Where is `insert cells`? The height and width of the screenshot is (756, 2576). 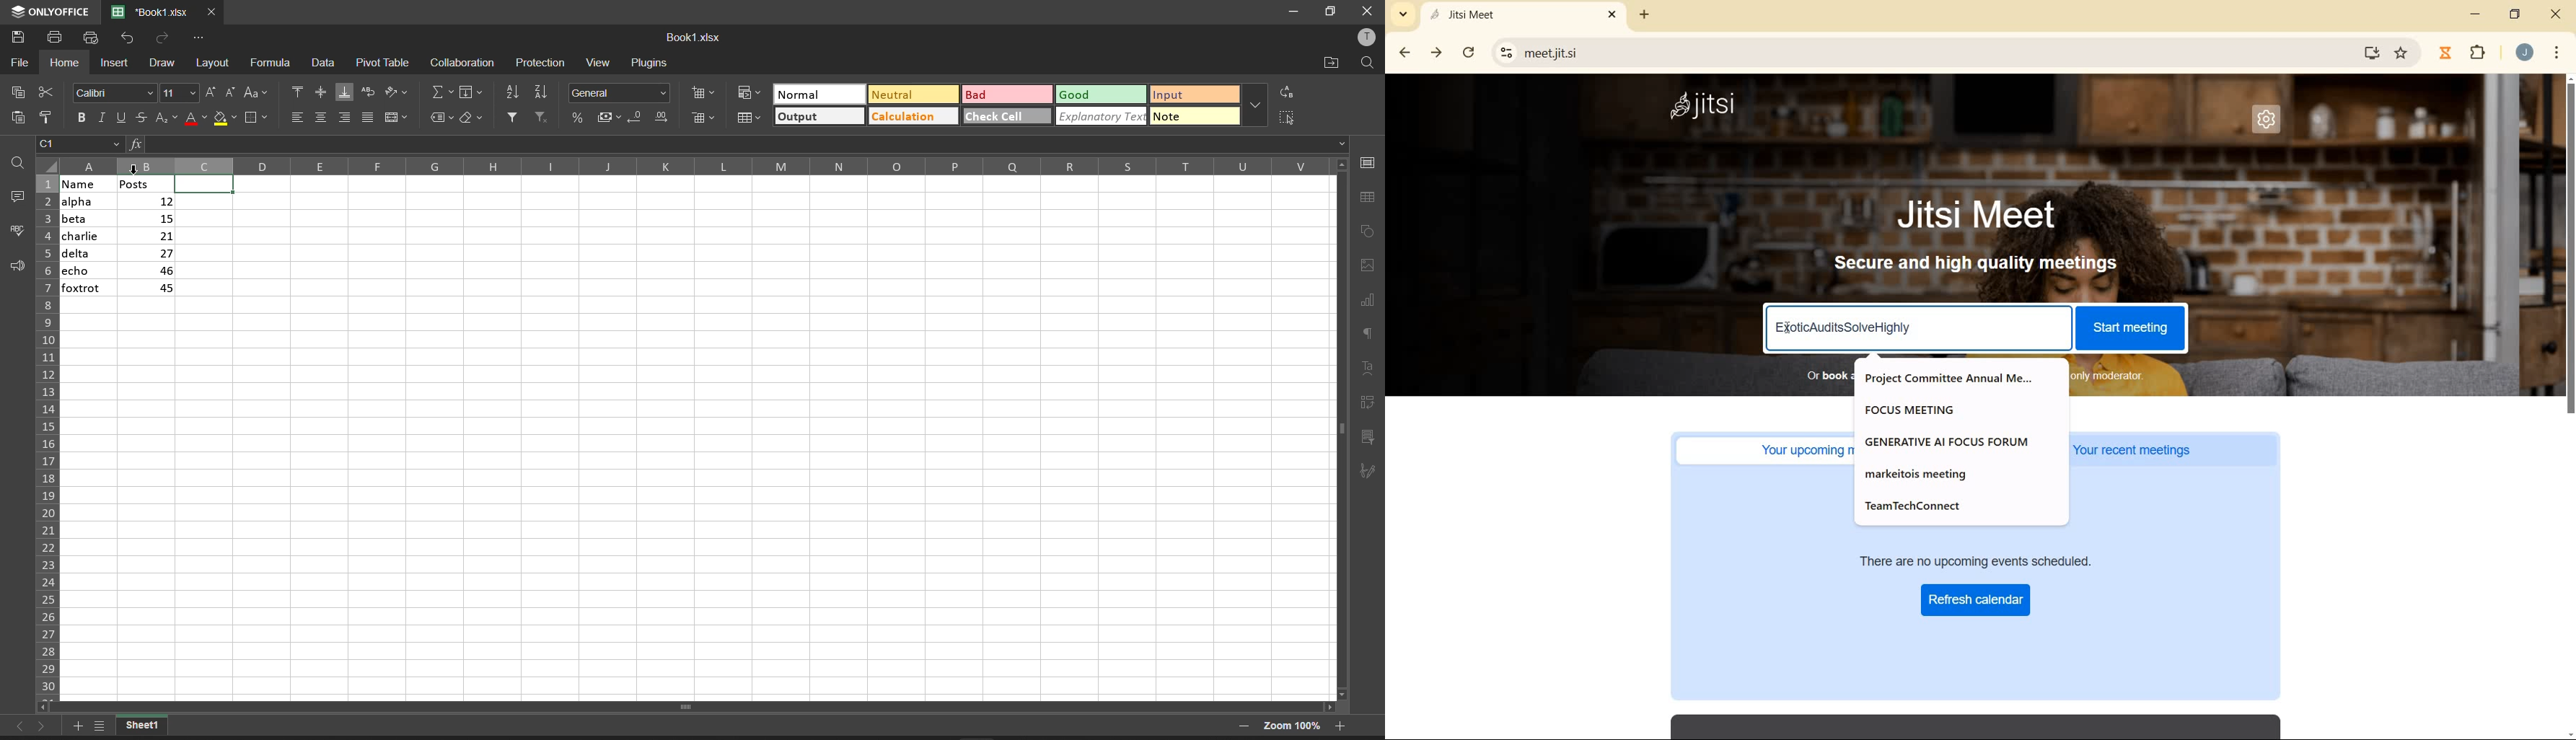
insert cells is located at coordinates (705, 92).